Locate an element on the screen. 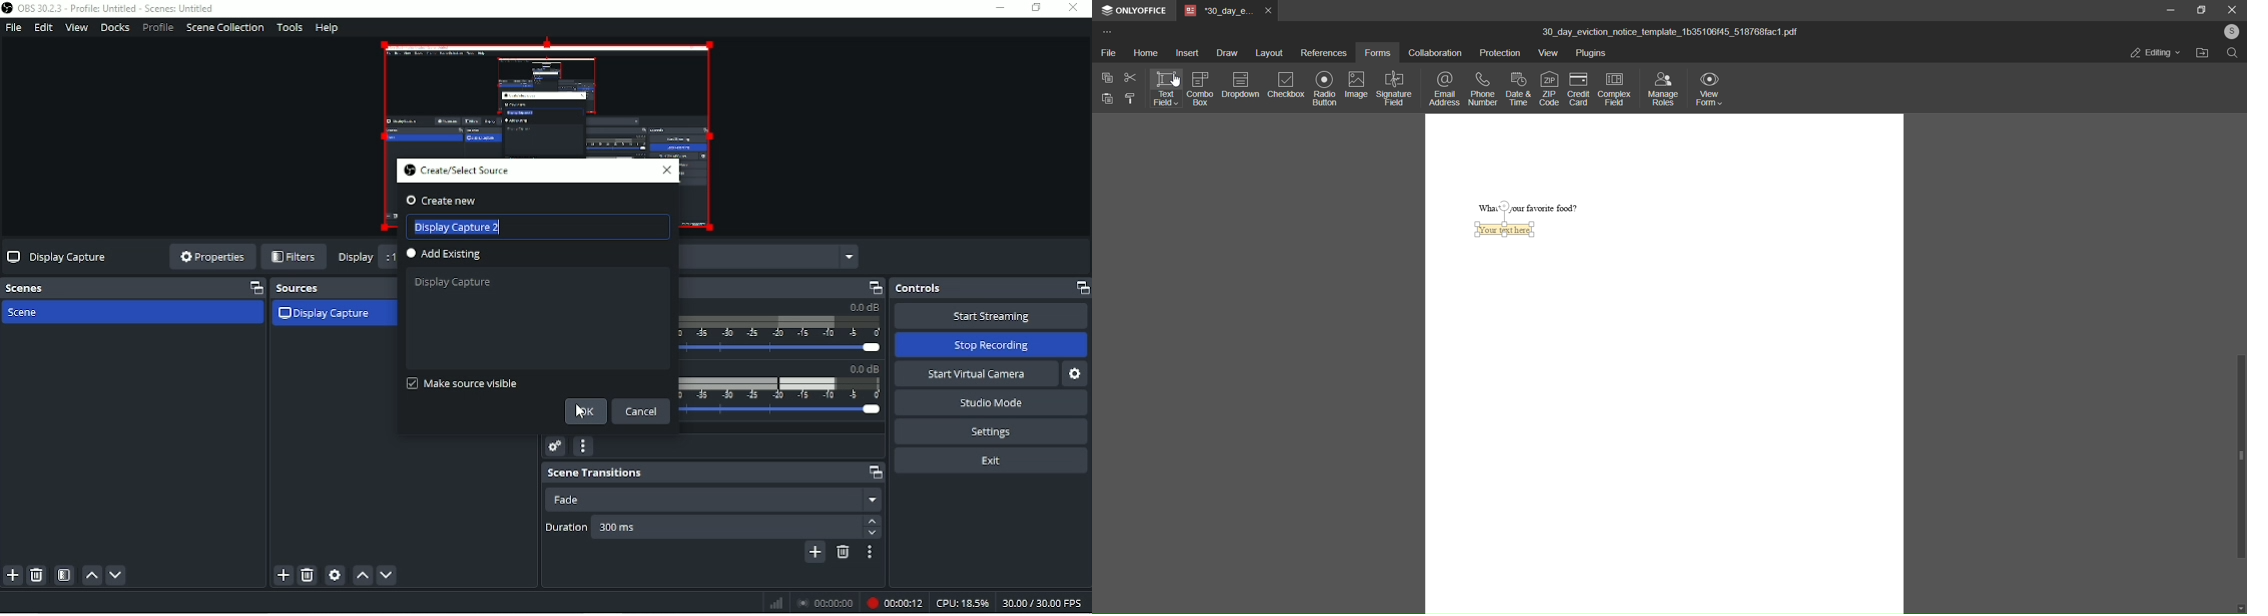 This screenshot has height=616, width=2268.  is located at coordinates (449, 202).